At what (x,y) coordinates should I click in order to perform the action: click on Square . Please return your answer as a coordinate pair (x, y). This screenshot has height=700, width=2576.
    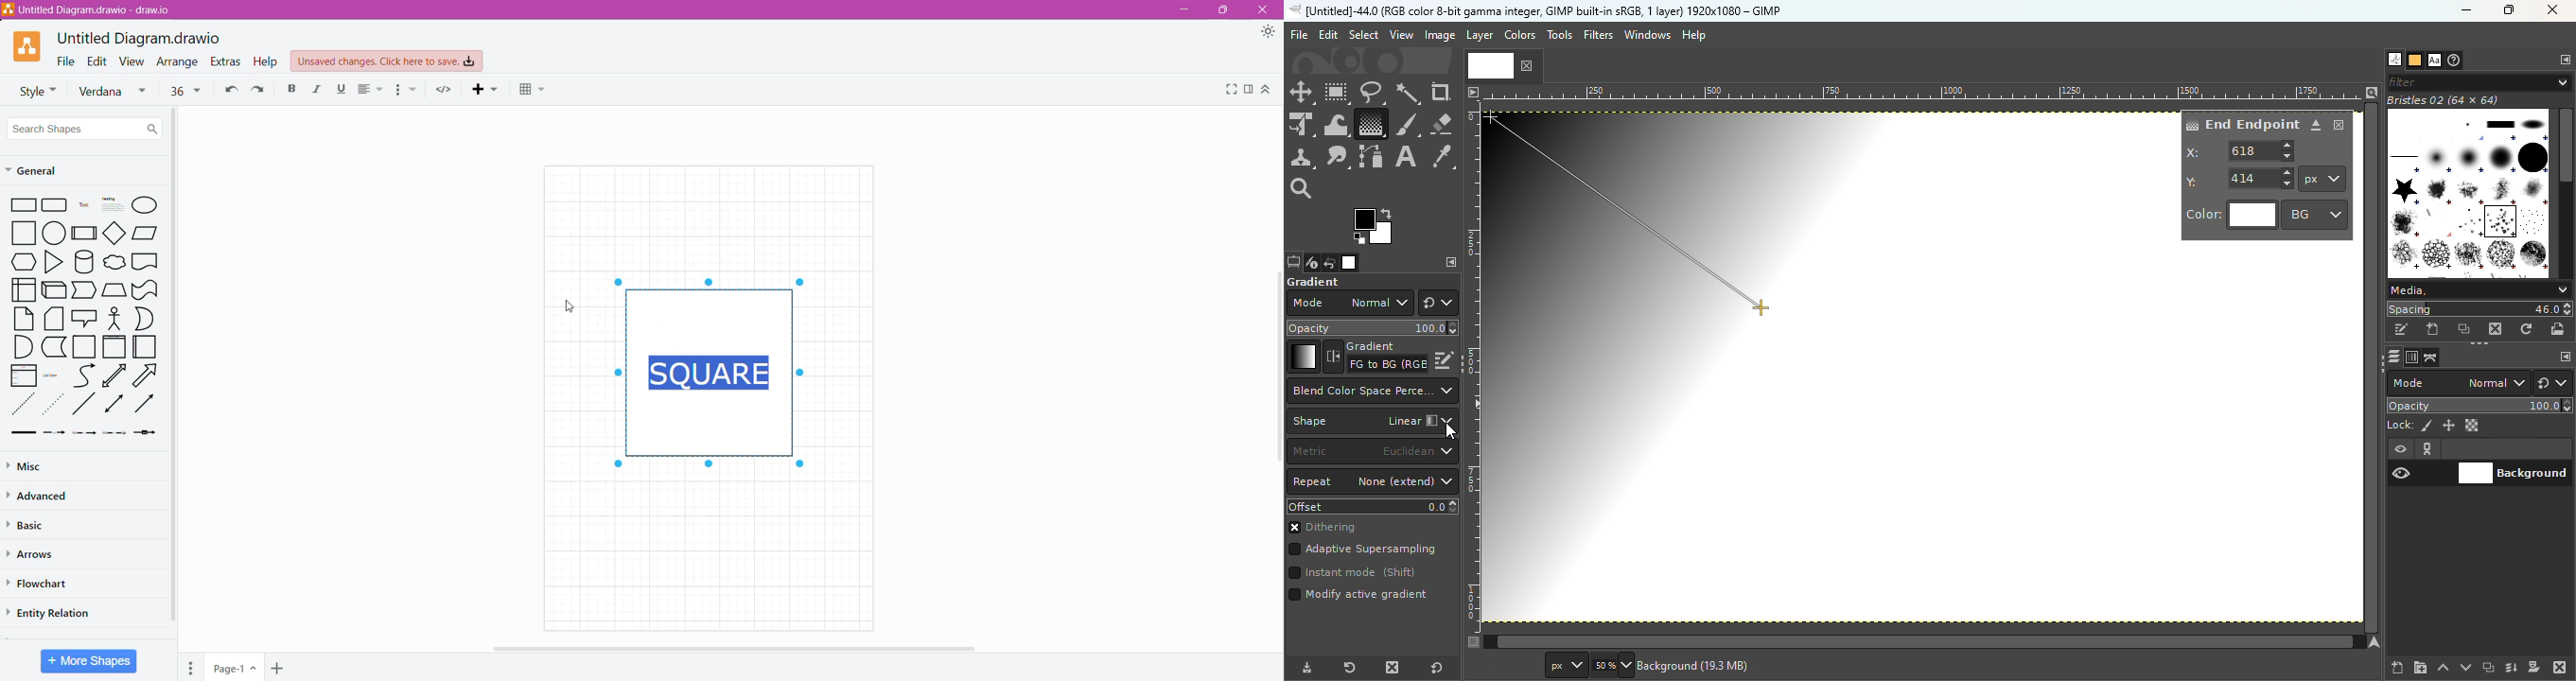
    Looking at the image, I should click on (84, 347).